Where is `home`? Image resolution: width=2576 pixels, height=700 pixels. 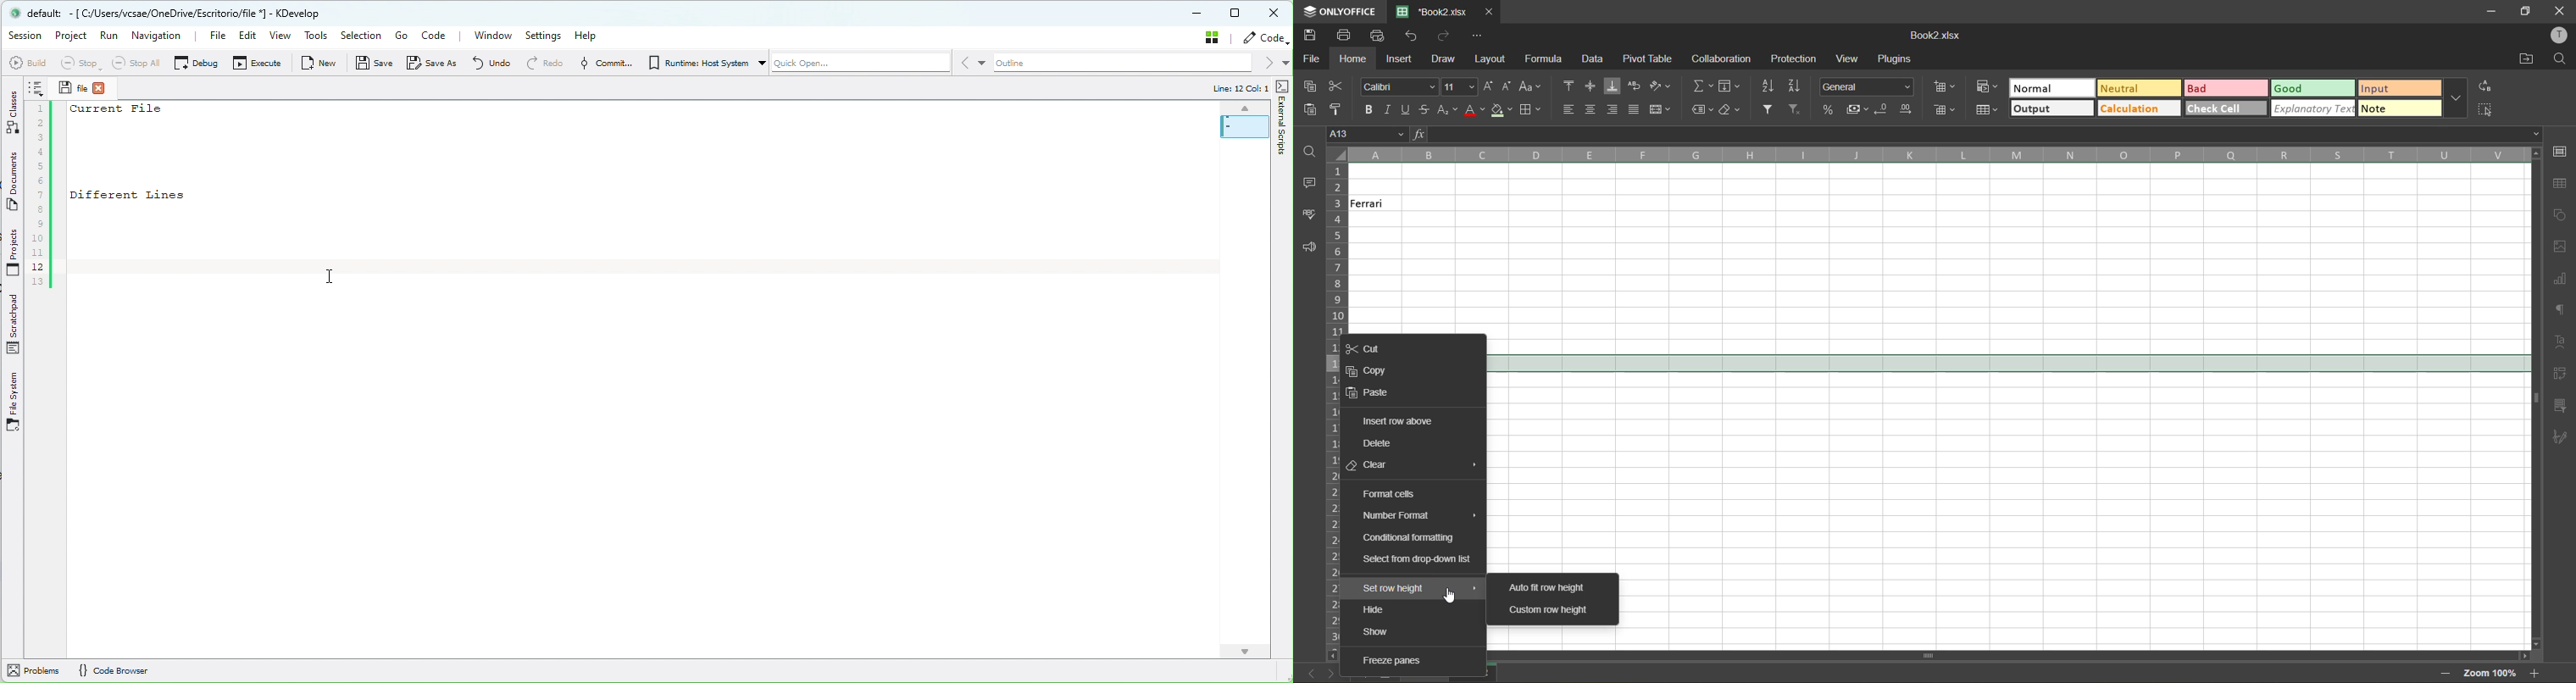 home is located at coordinates (1353, 60).